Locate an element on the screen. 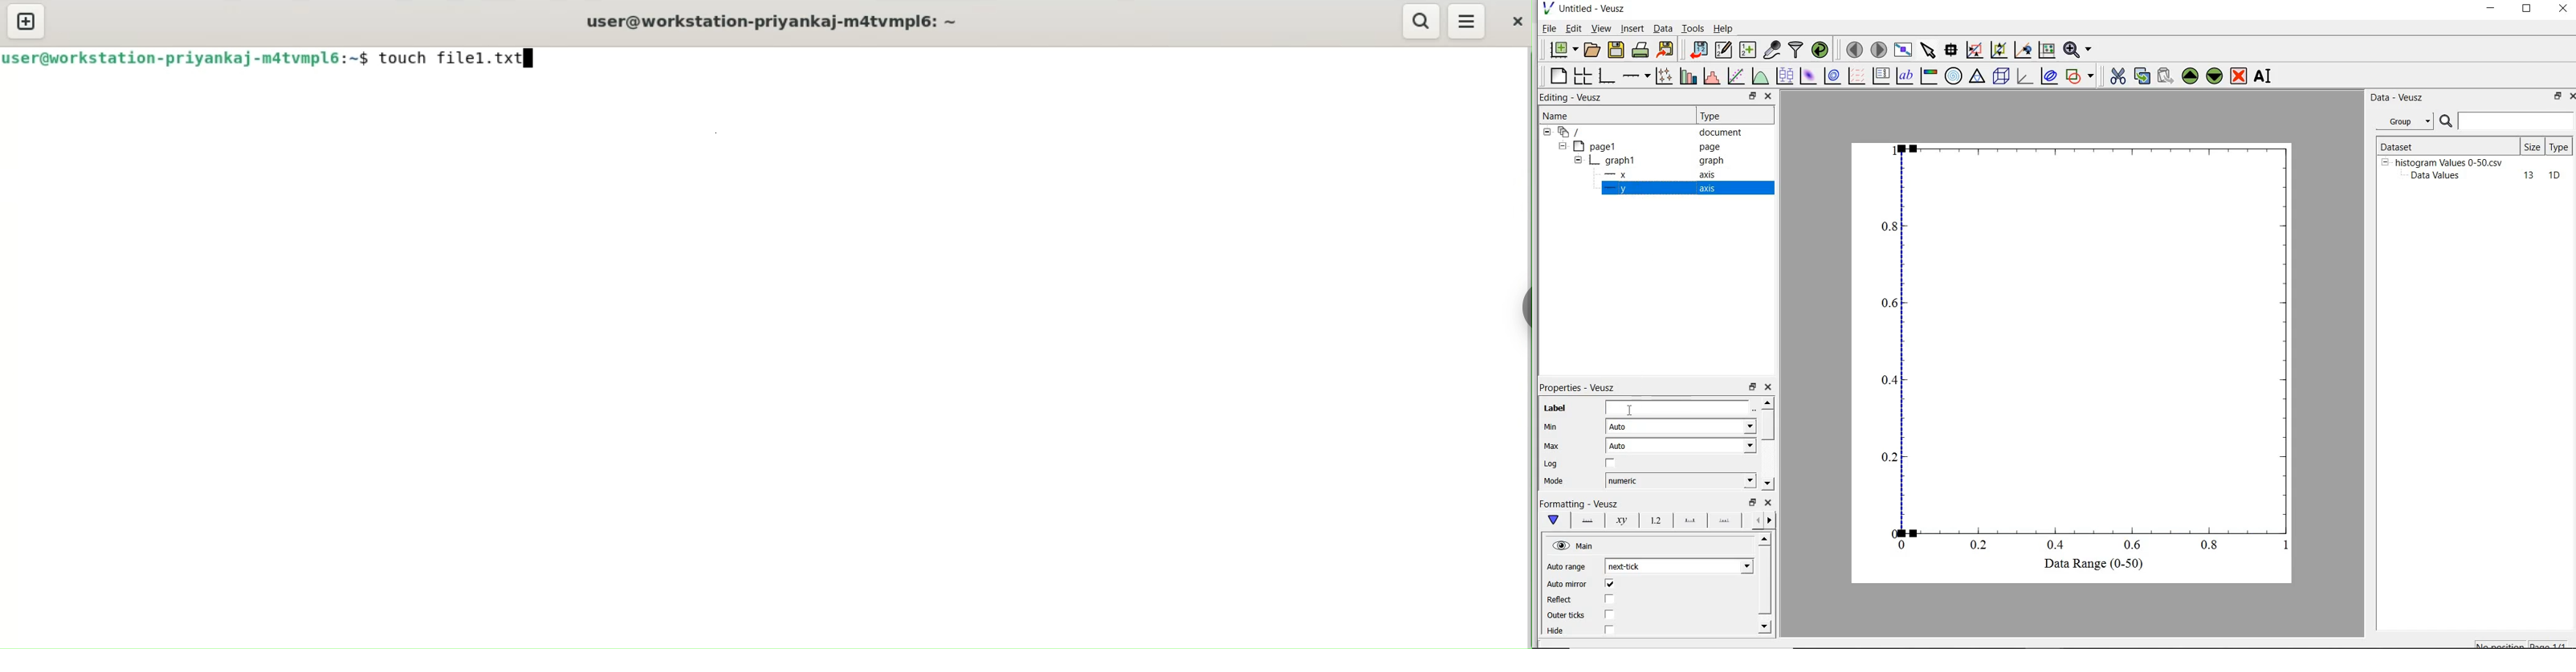 The width and height of the screenshot is (2576, 672). move down the selected widget is located at coordinates (2214, 78).